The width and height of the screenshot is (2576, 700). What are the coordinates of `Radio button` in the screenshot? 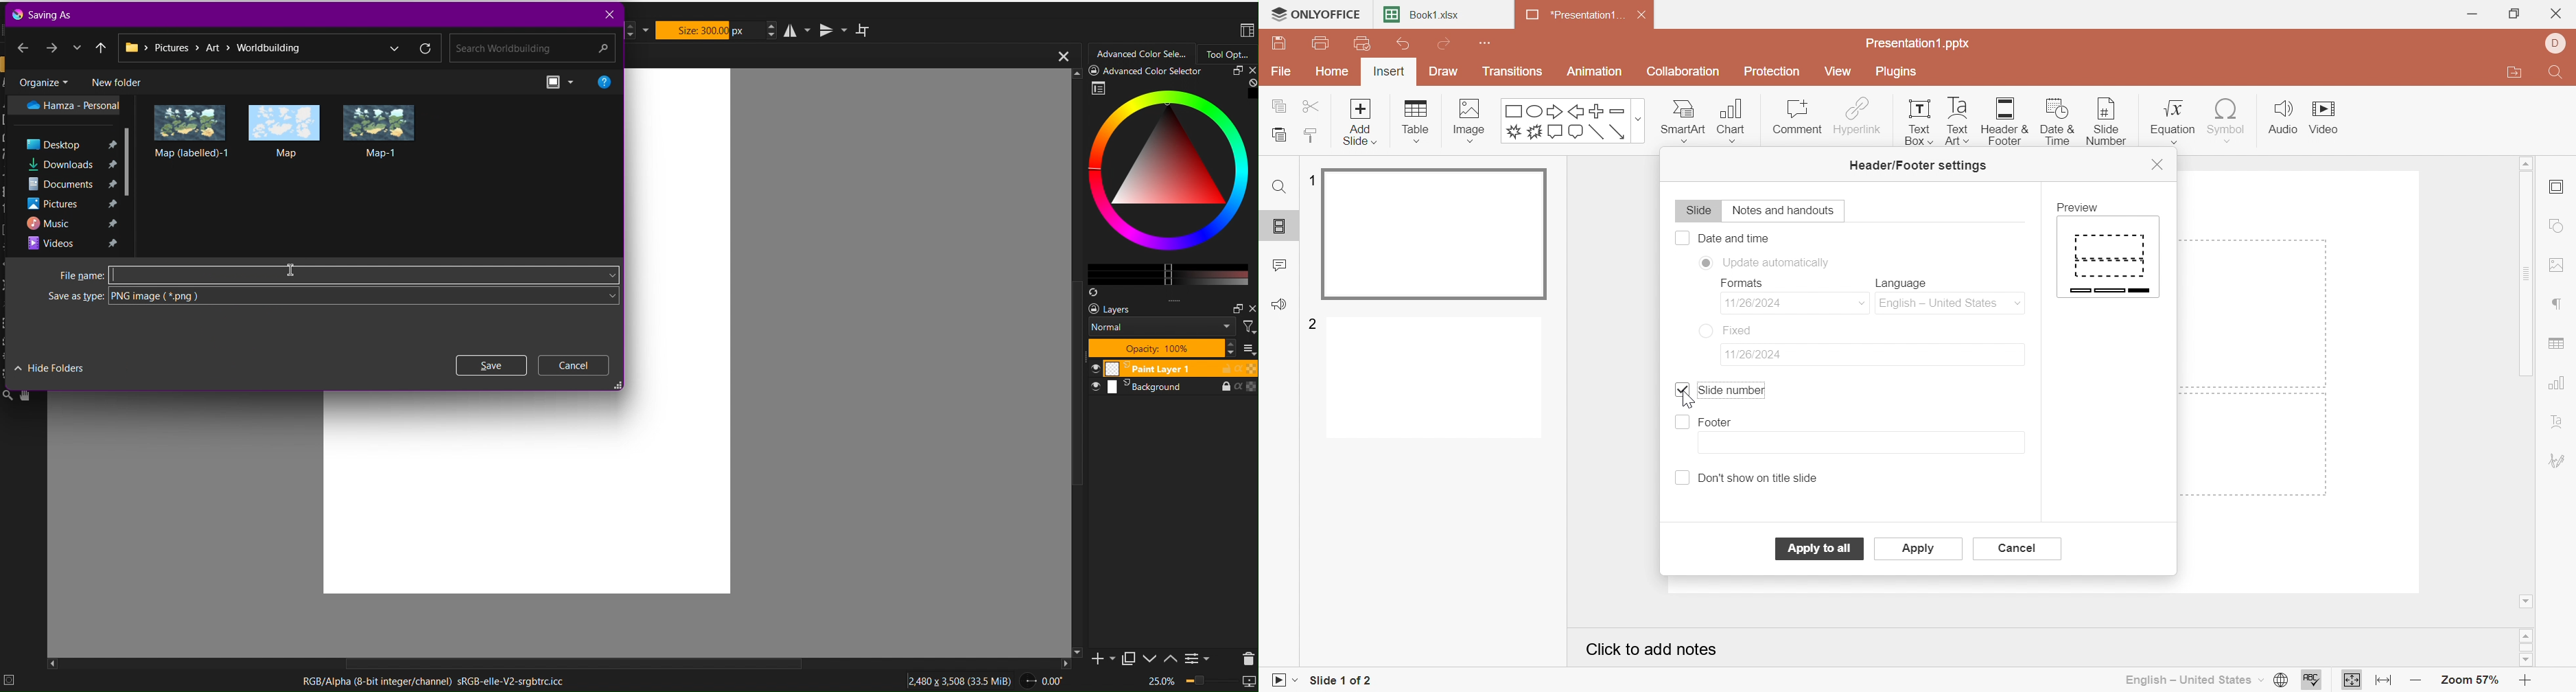 It's located at (1706, 330).